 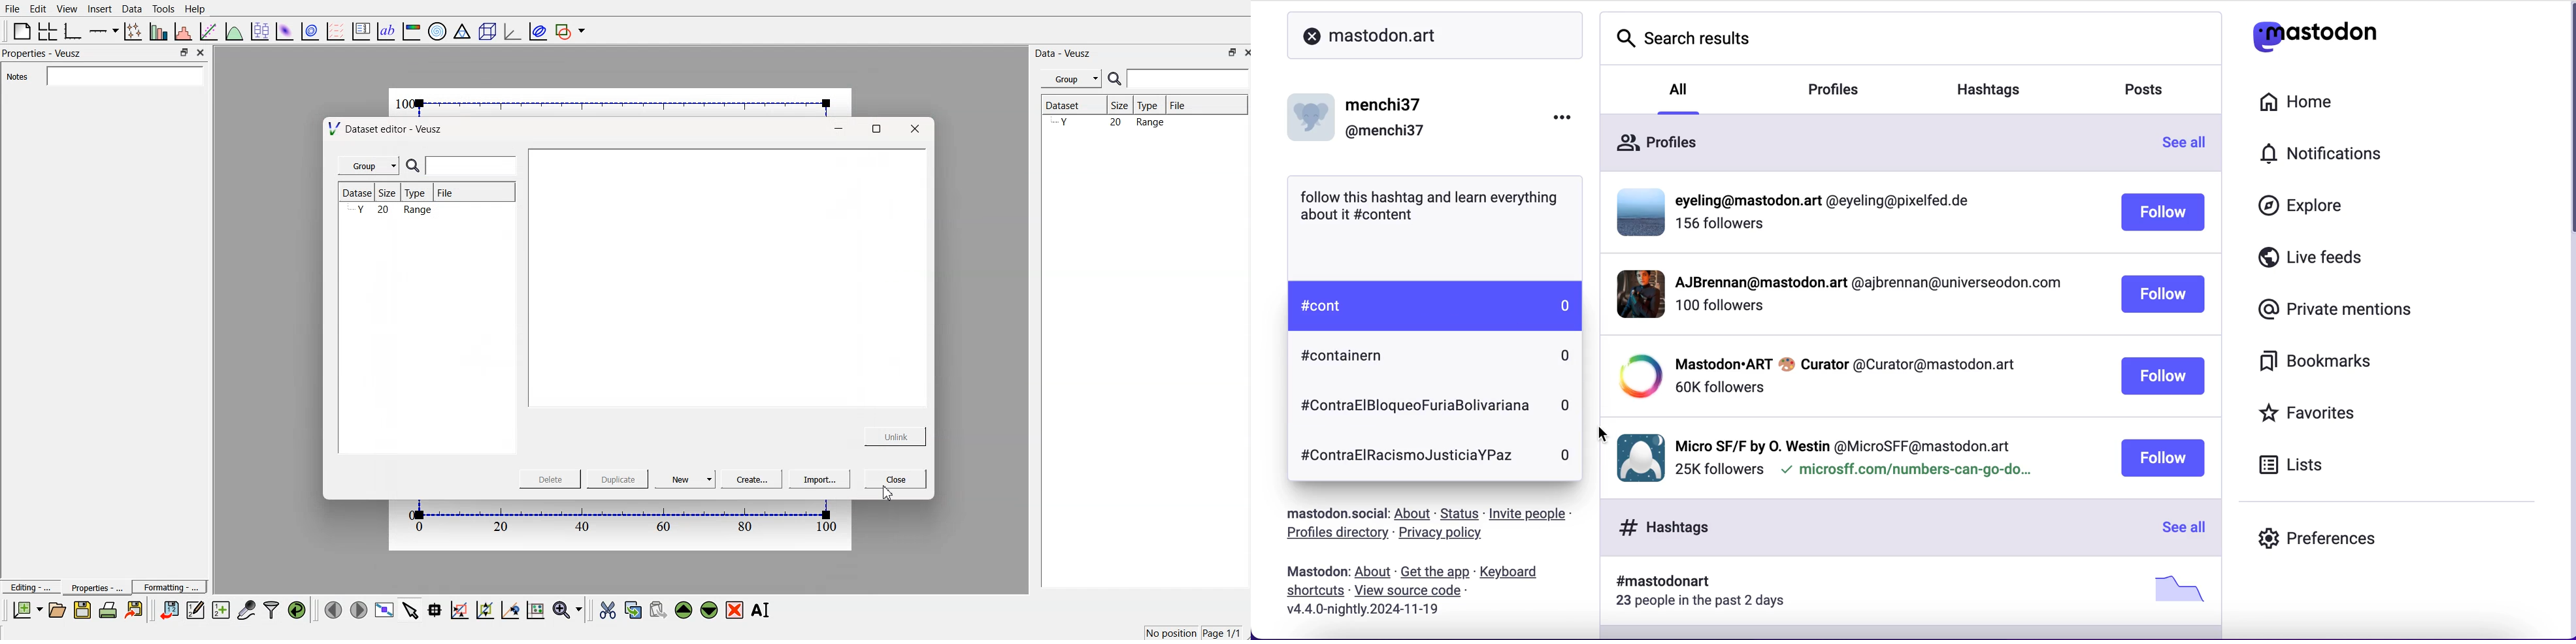 I want to click on menchi37, so click(x=1385, y=105).